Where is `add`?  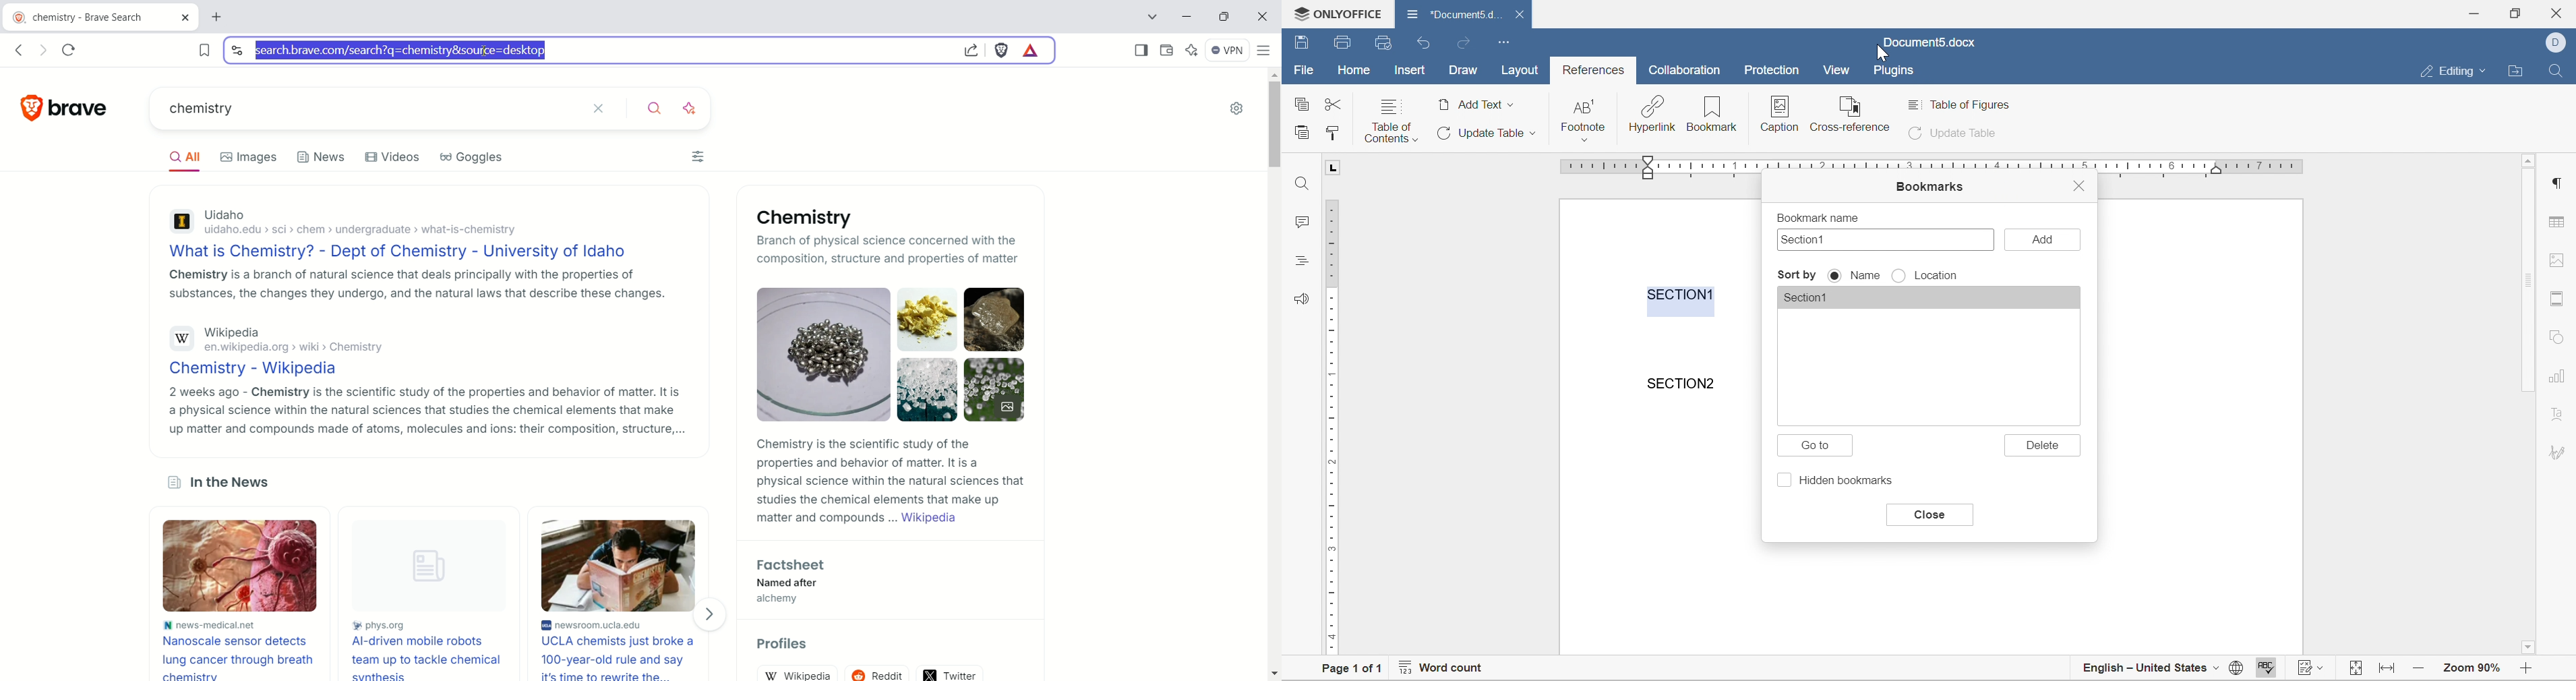 add is located at coordinates (2043, 239).